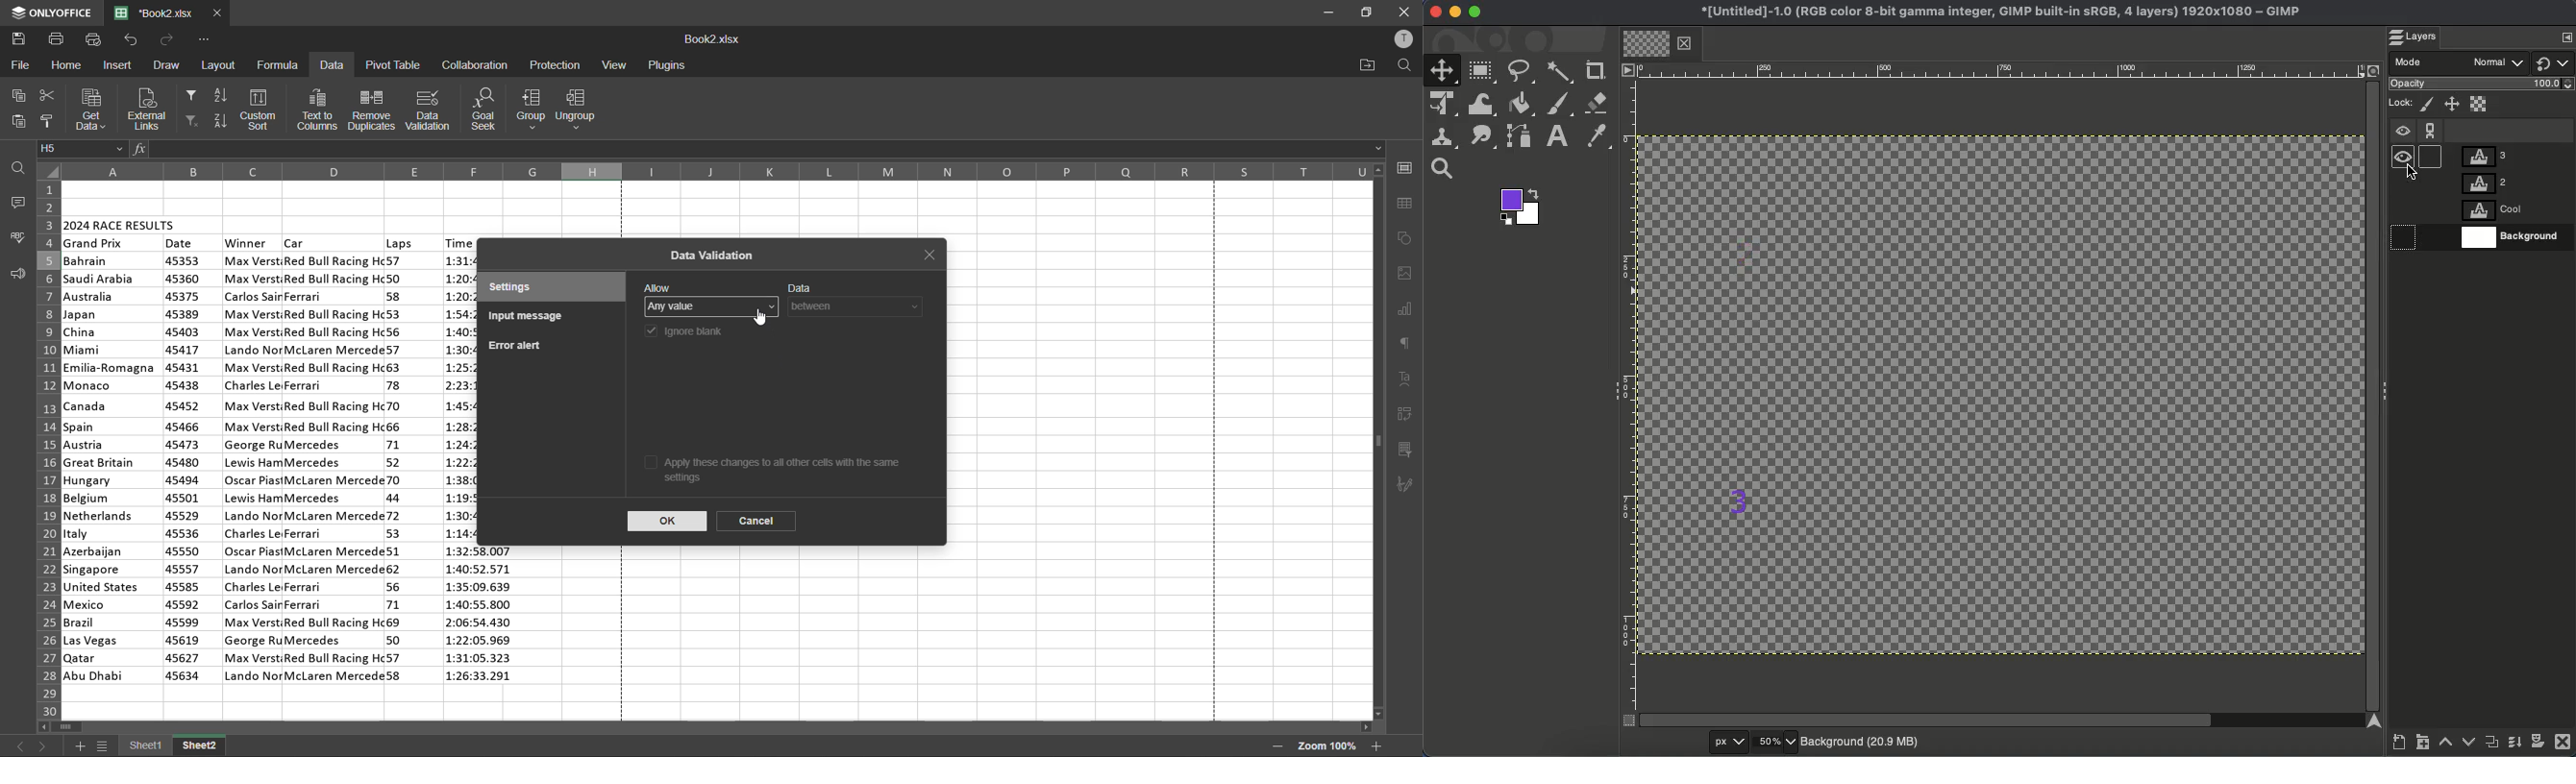 This screenshot has width=2576, height=784. Describe the element at coordinates (2461, 63) in the screenshot. I see `Mode` at that location.